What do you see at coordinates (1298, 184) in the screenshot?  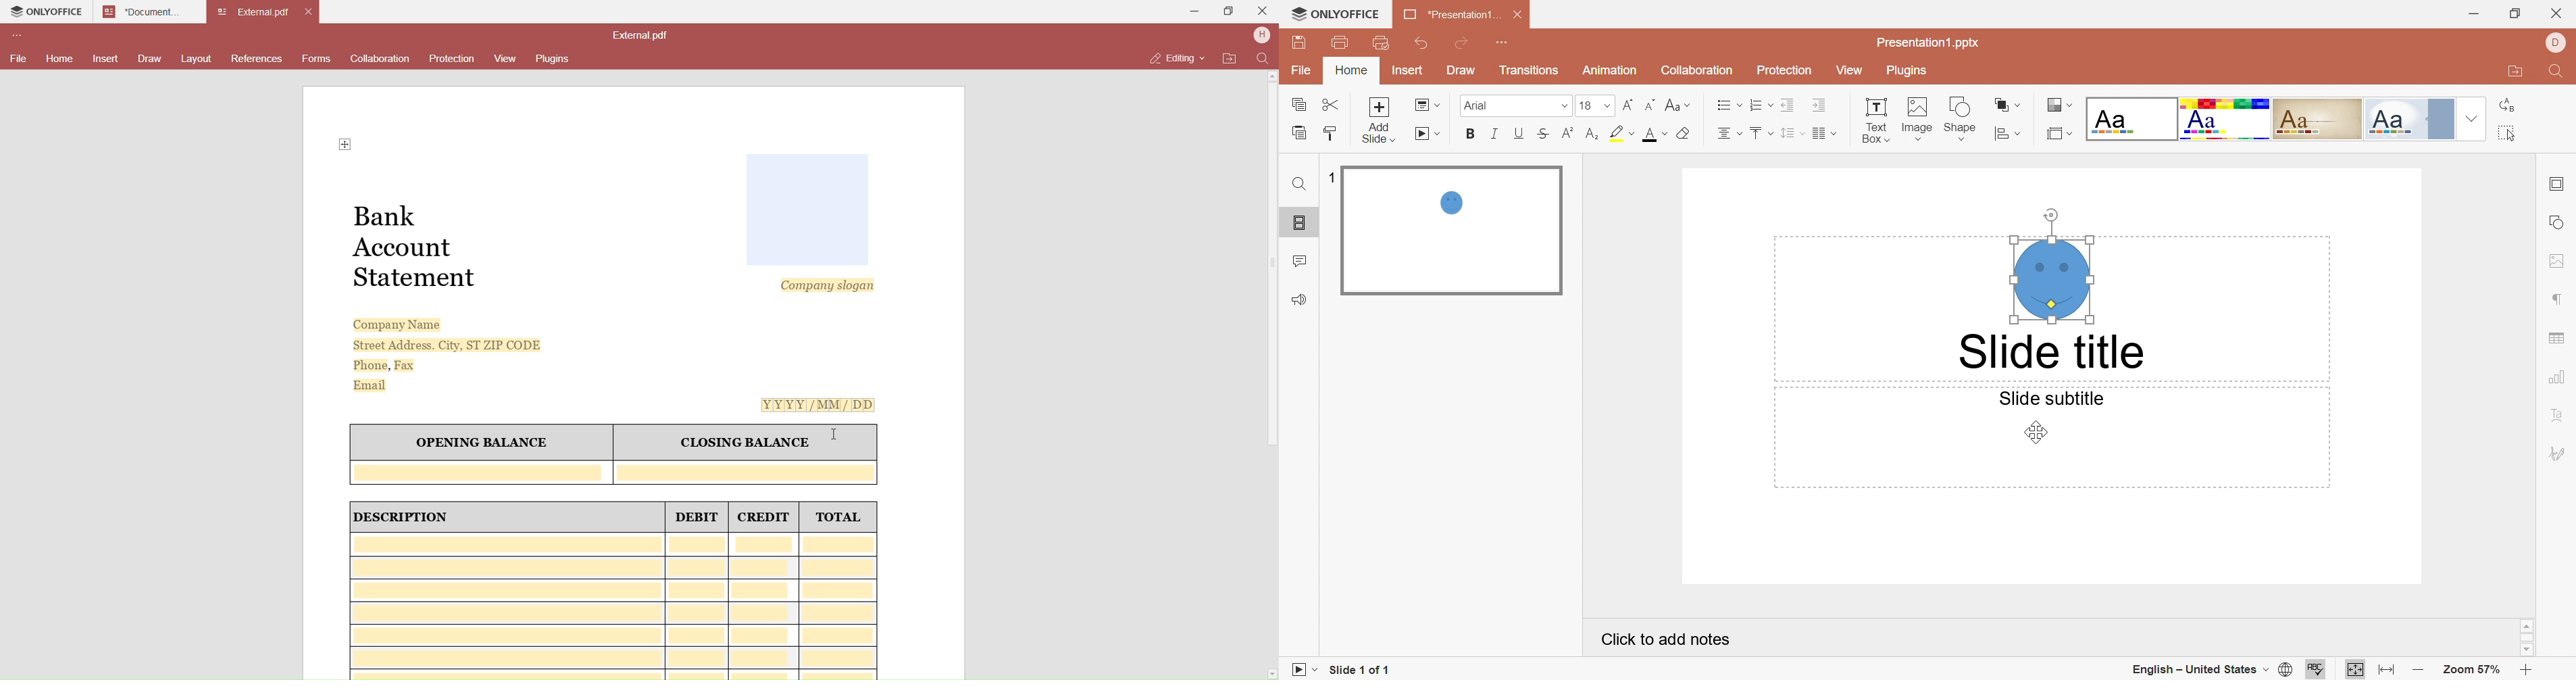 I see `Find` at bounding box center [1298, 184].